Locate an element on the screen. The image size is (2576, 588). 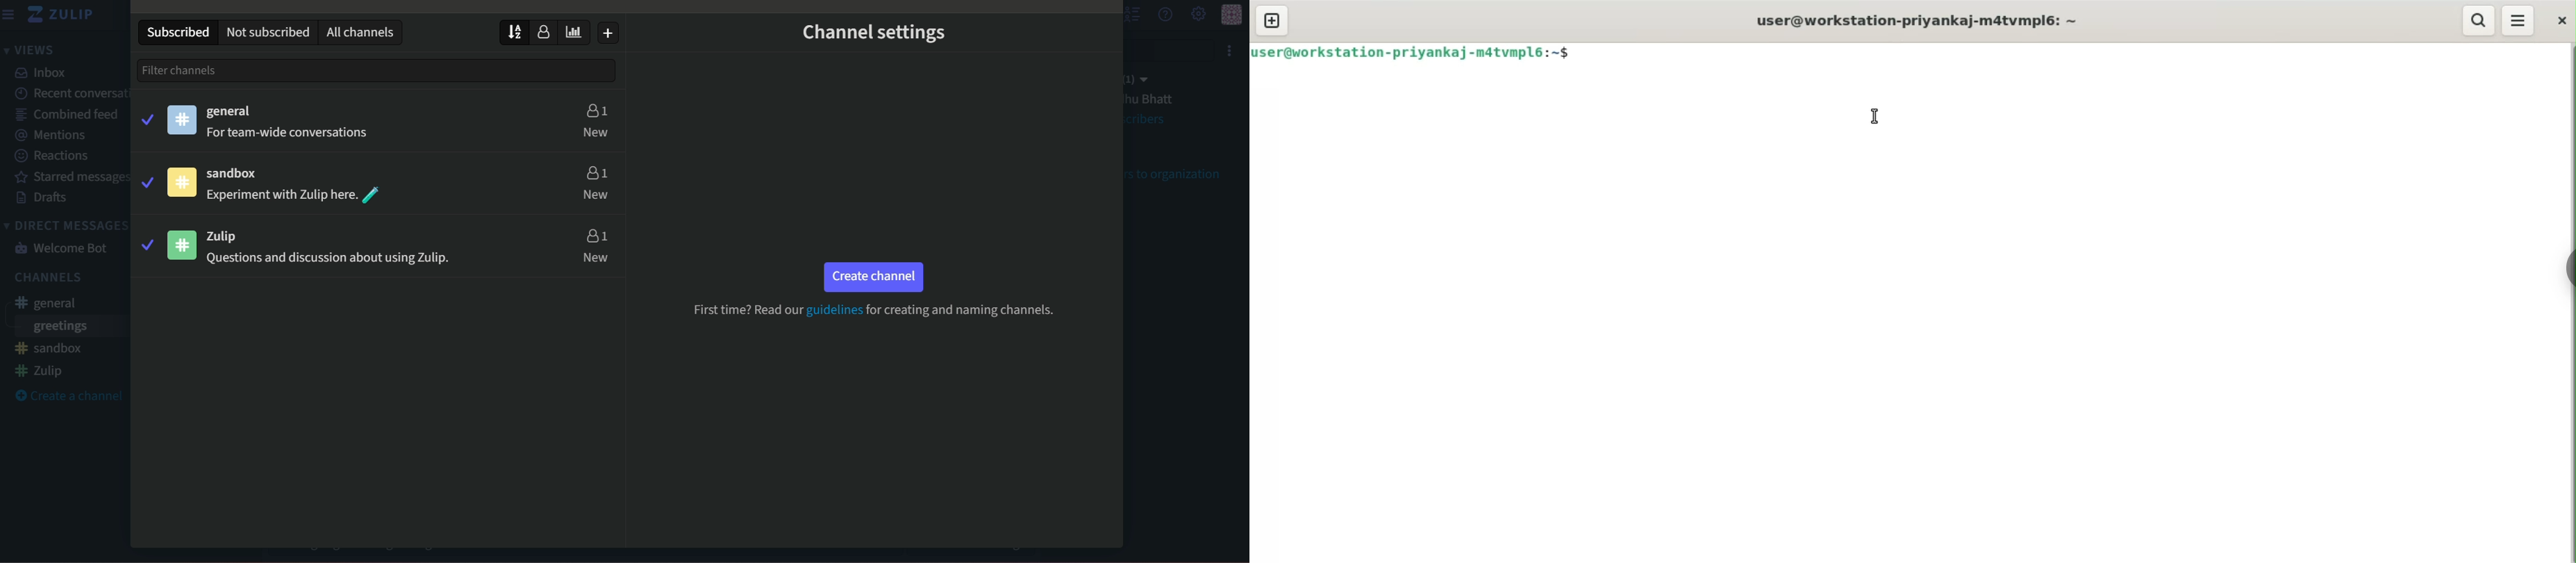
not subscribed is located at coordinates (267, 32).